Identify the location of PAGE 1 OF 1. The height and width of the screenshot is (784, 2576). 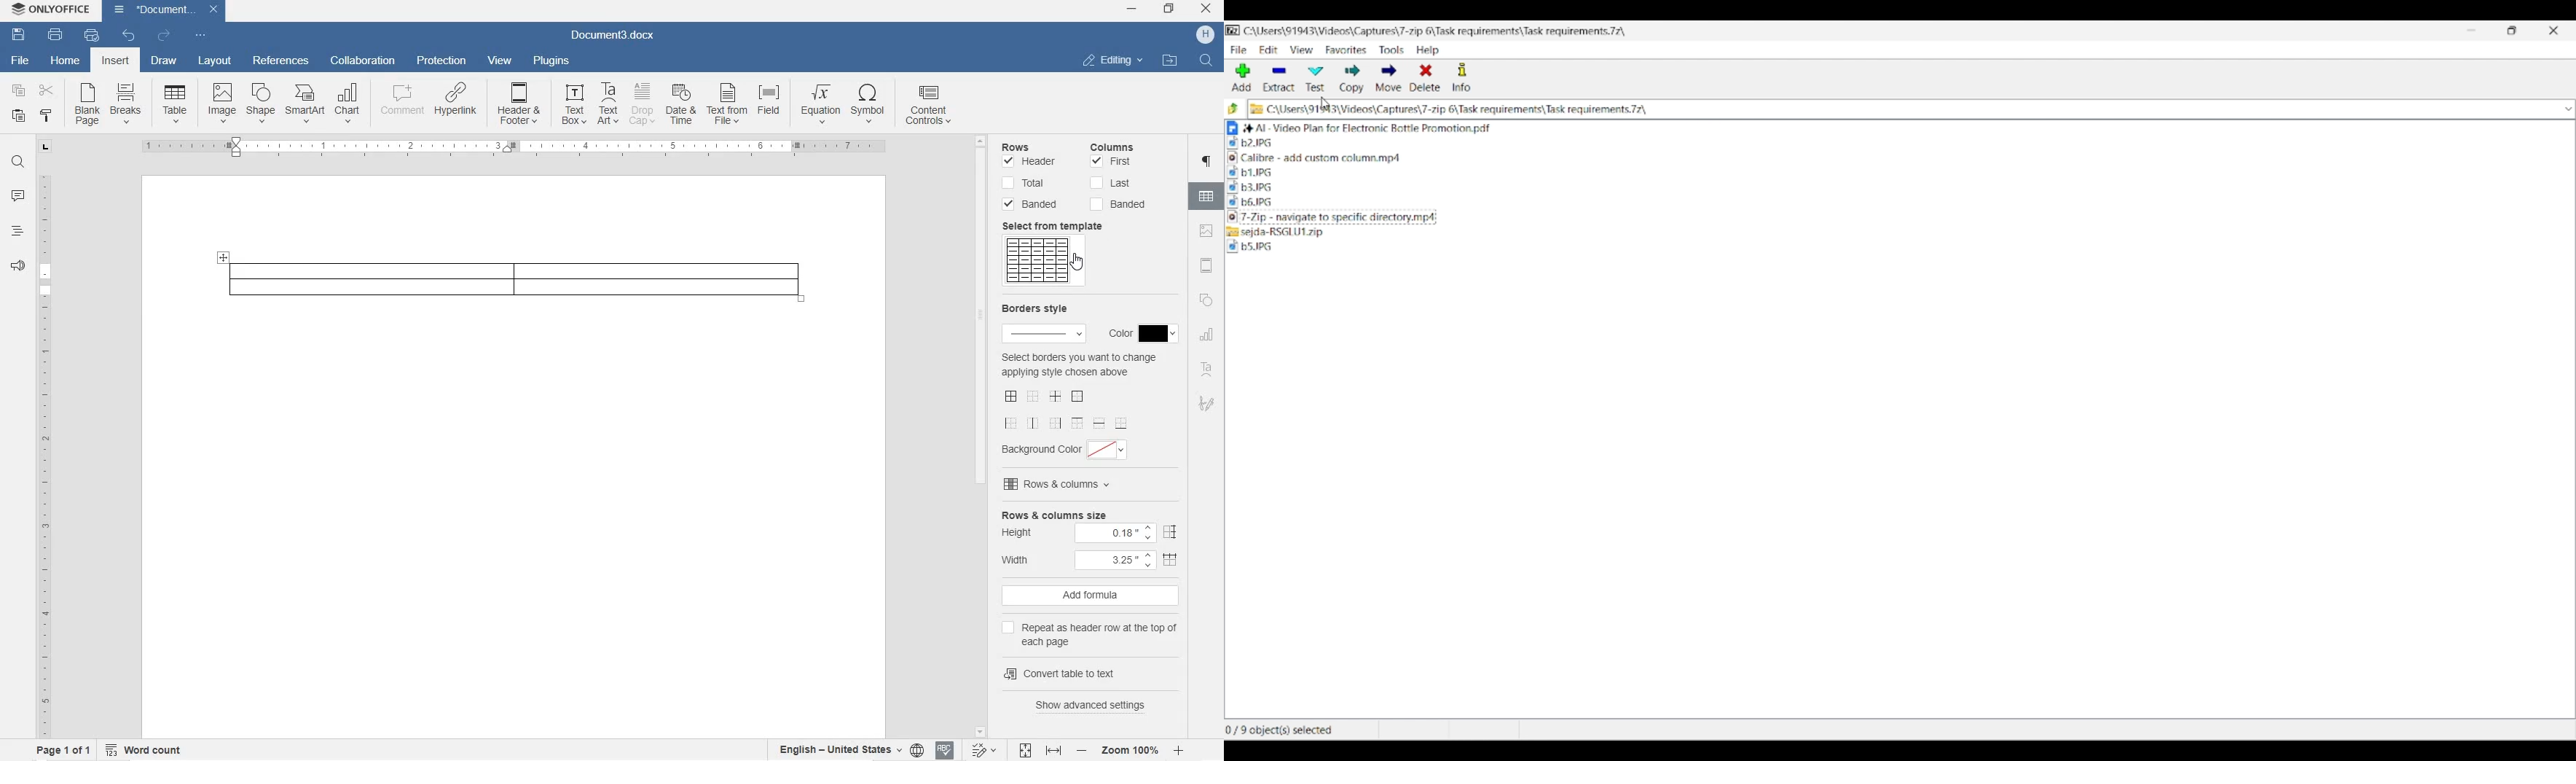
(60, 751).